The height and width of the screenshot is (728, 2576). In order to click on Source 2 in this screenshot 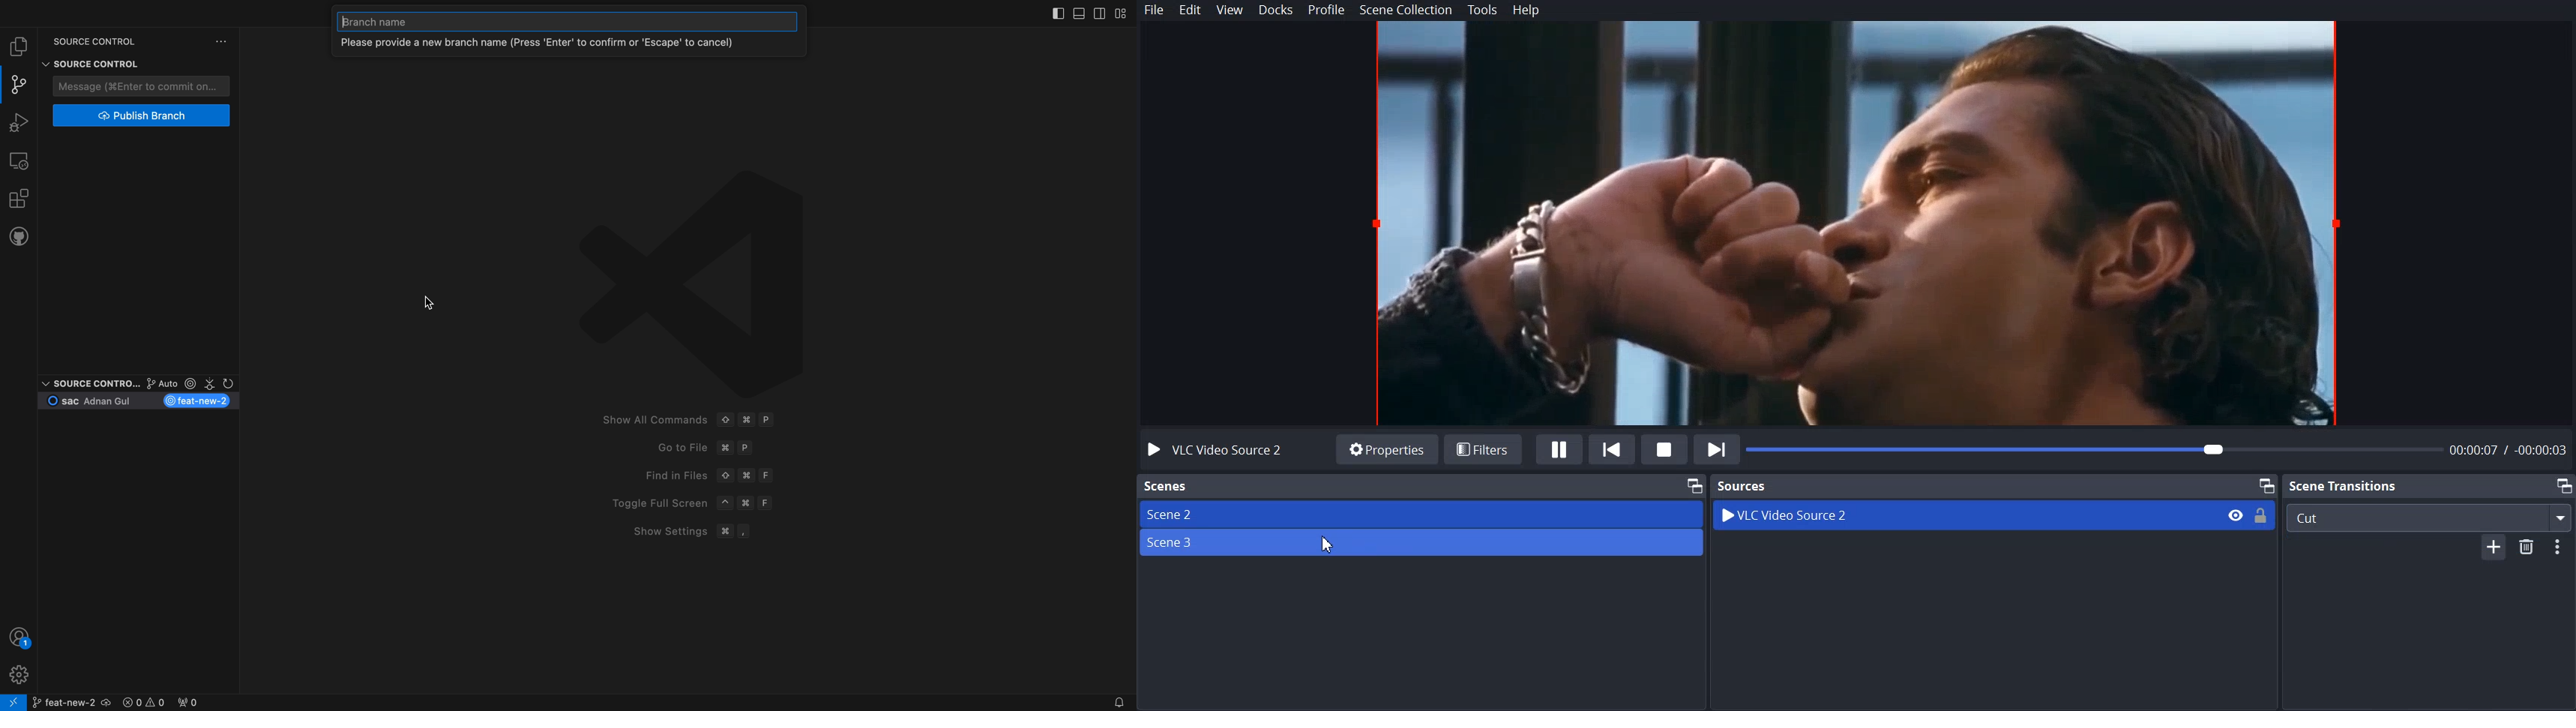, I will do `click(1421, 514)`.